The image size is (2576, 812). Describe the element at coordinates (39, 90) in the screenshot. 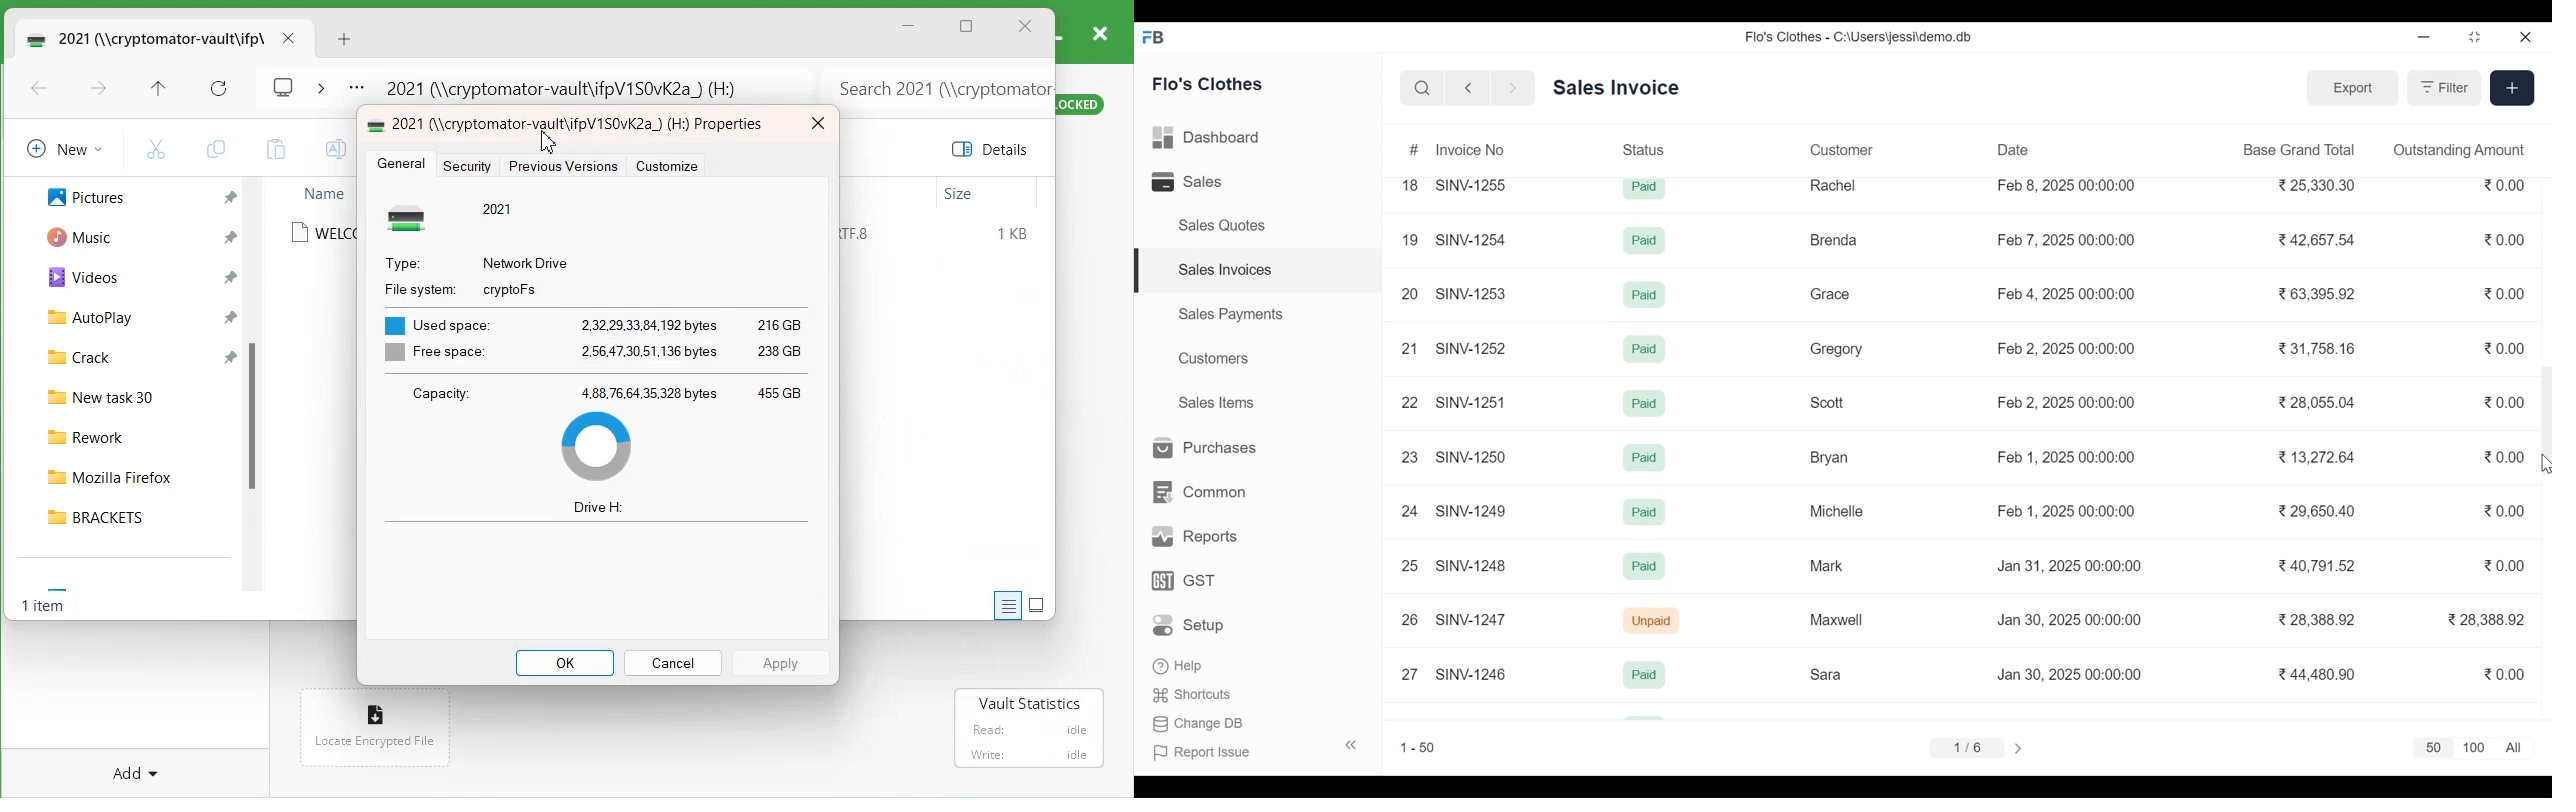

I see `Go Back` at that location.